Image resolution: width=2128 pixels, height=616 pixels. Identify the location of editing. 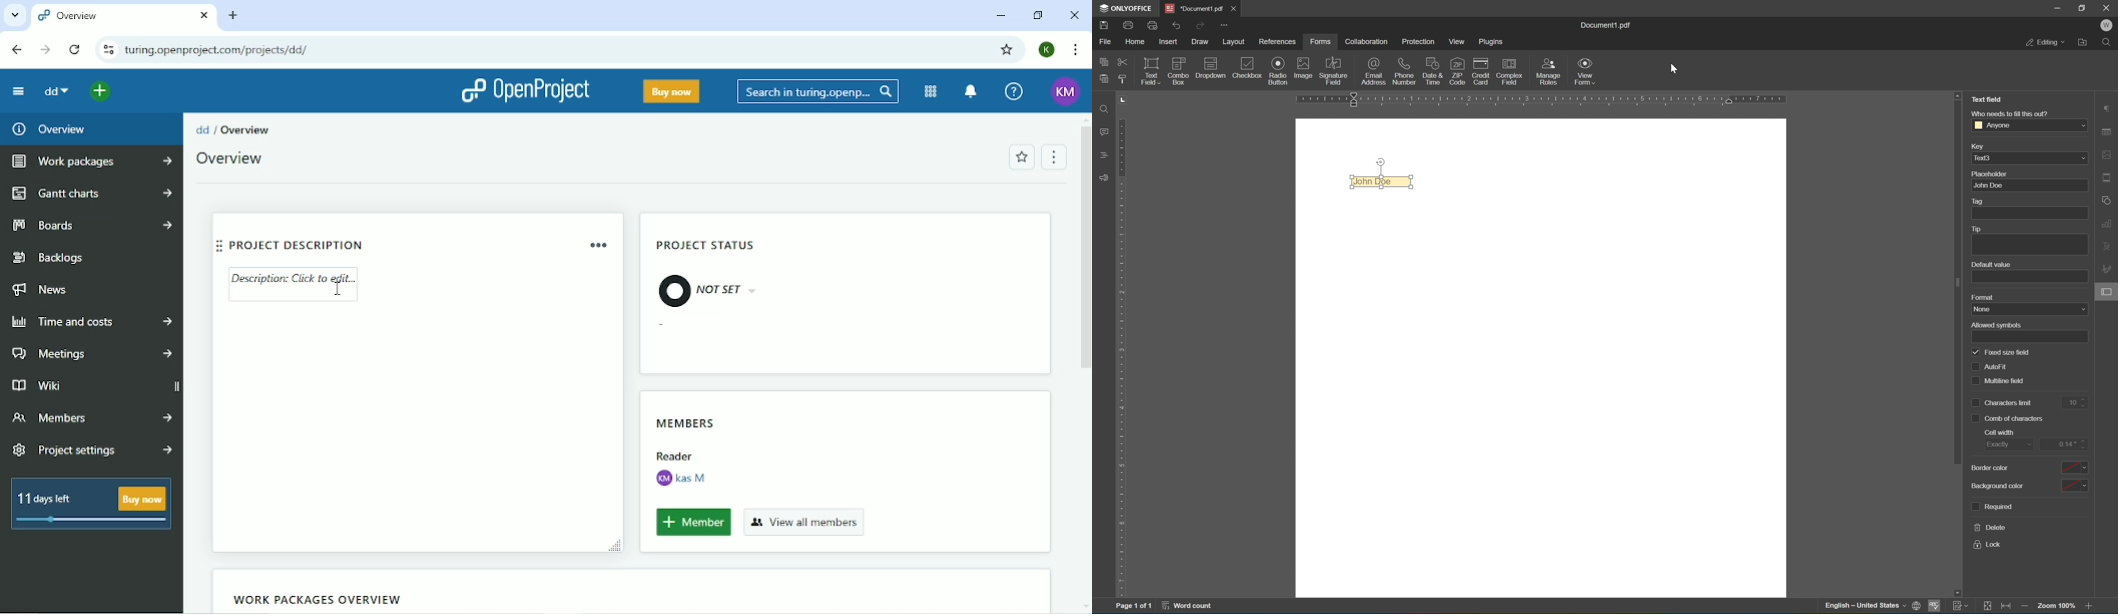
(2044, 43).